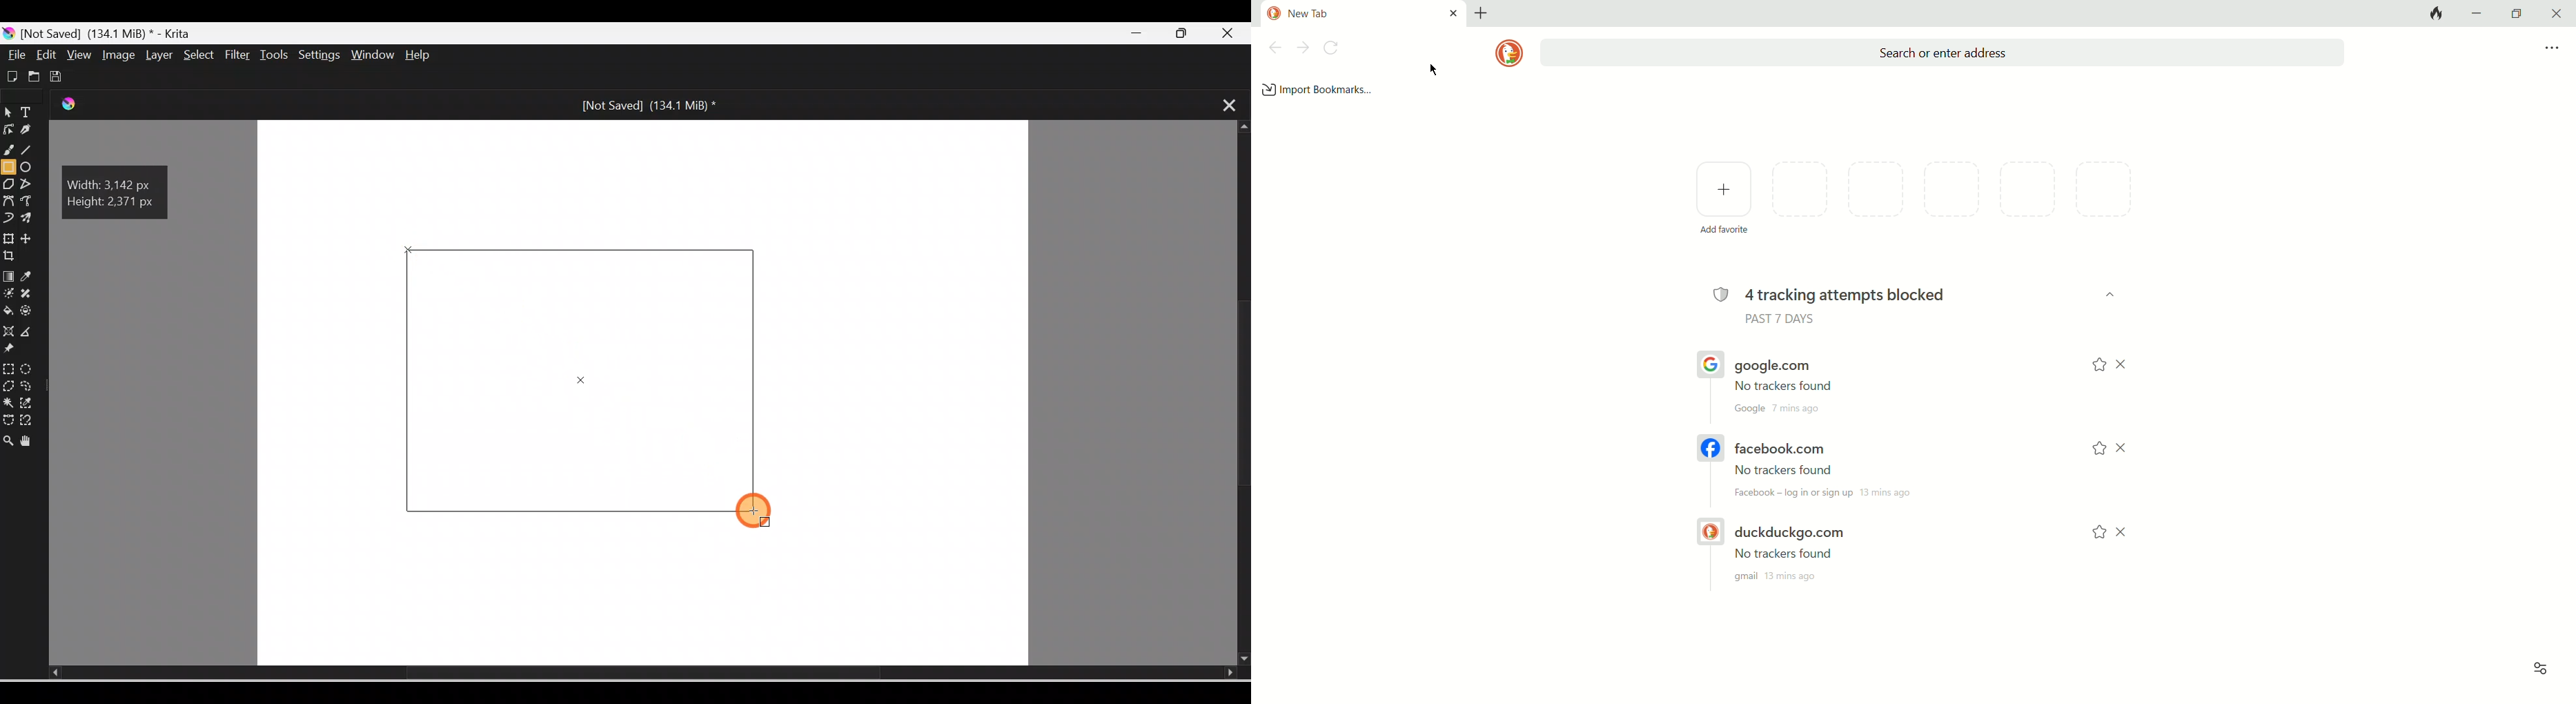 The height and width of the screenshot is (728, 2576). Describe the element at coordinates (32, 294) in the screenshot. I see `Smart patch tool` at that location.